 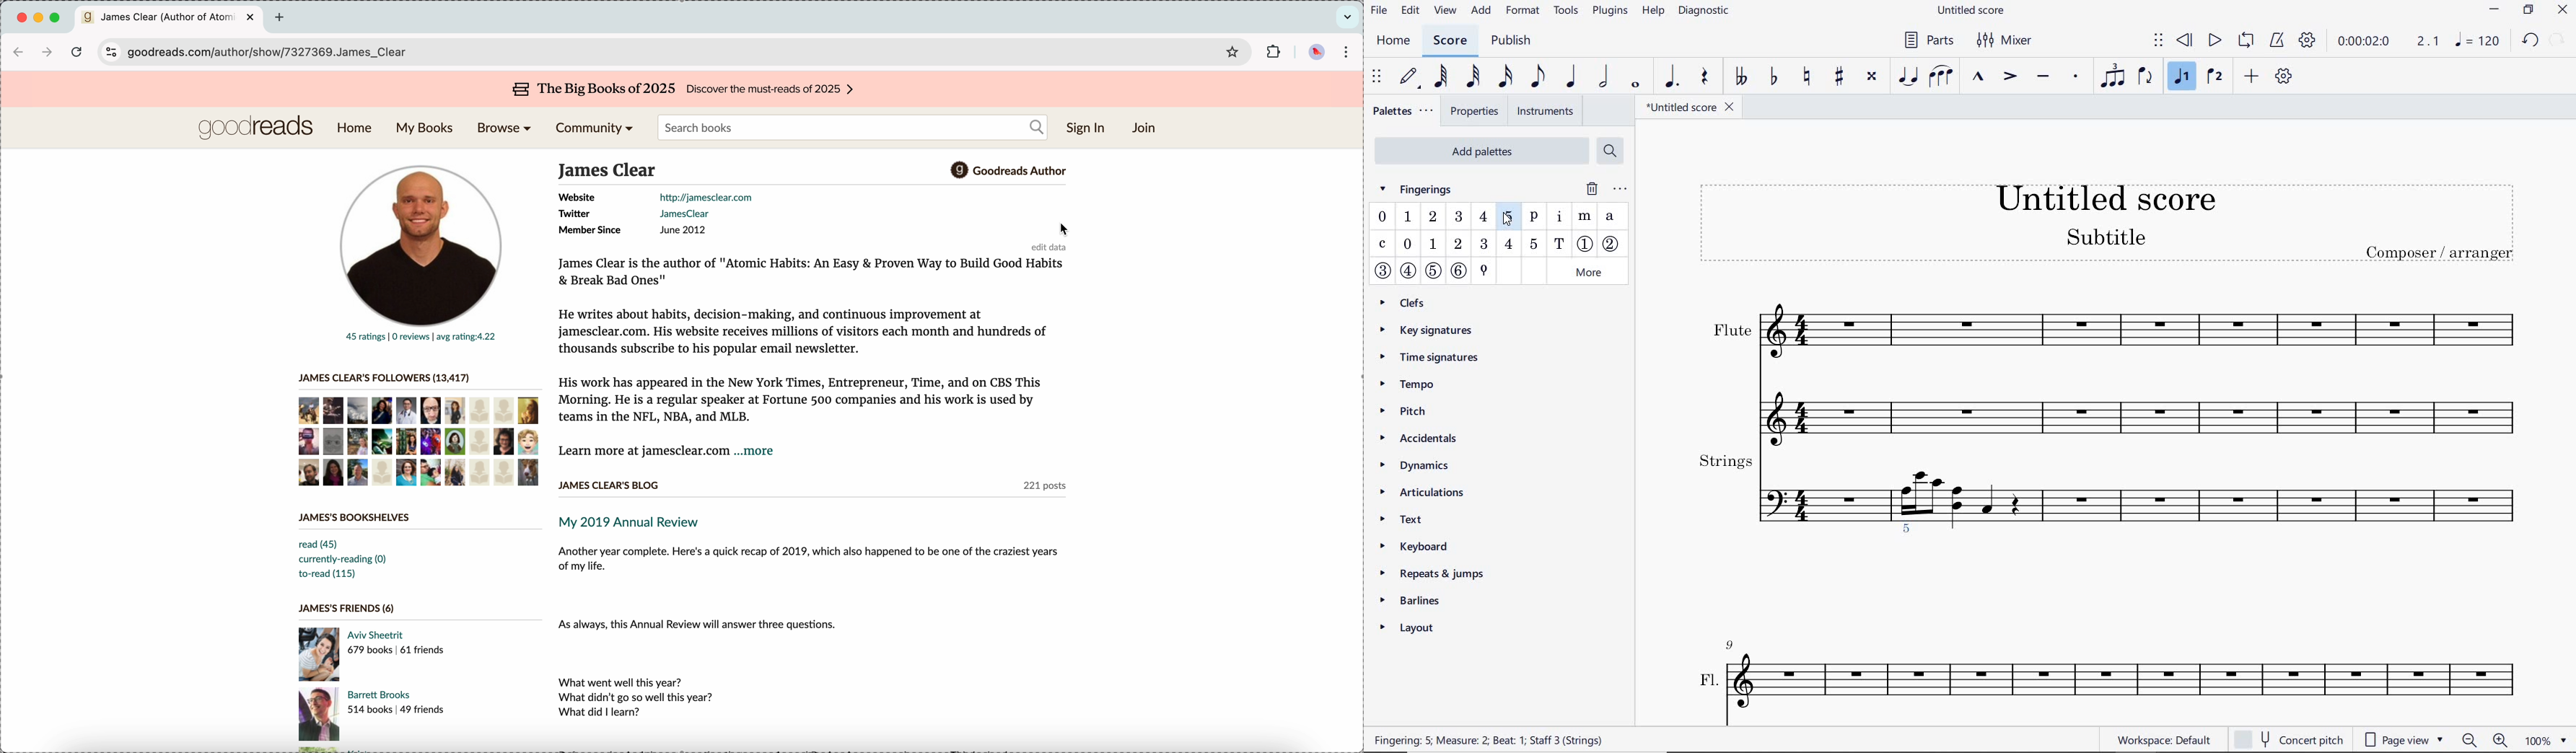 What do you see at coordinates (2113, 77) in the screenshot?
I see `tuplet` at bounding box center [2113, 77].